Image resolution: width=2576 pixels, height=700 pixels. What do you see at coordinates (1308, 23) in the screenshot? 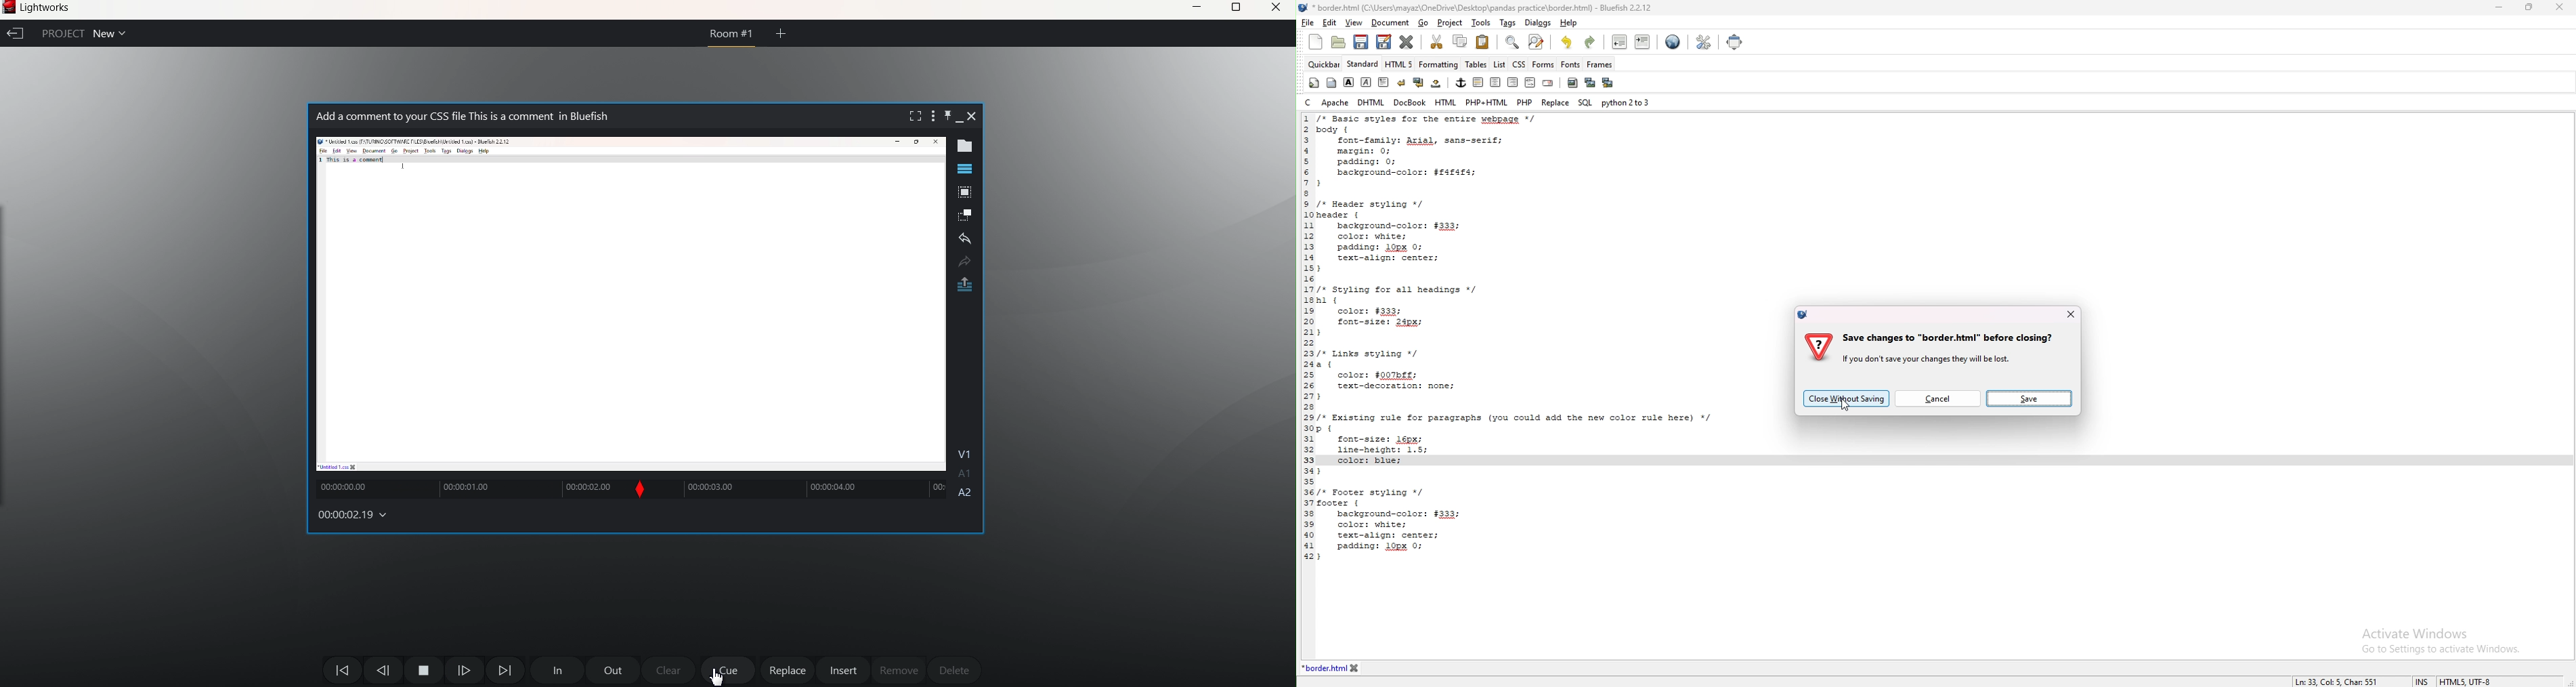
I see `file` at bounding box center [1308, 23].